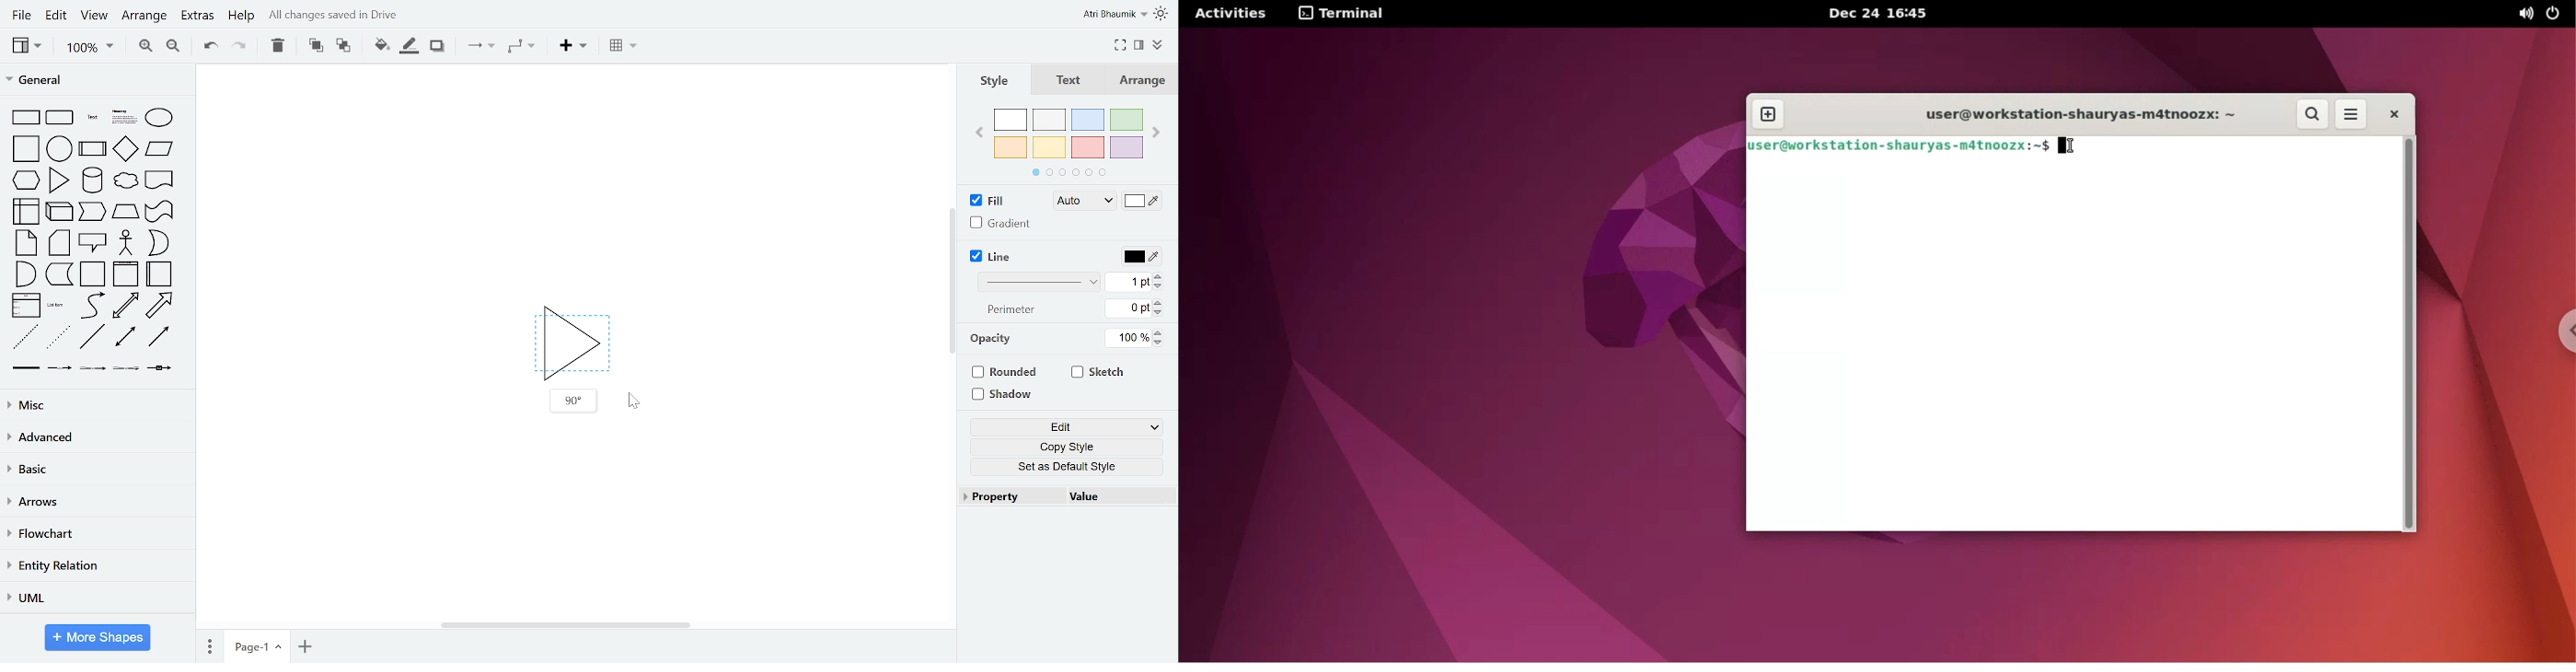 The image size is (2576, 672). Describe the element at coordinates (996, 256) in the screenshot. I see `line` at that location.